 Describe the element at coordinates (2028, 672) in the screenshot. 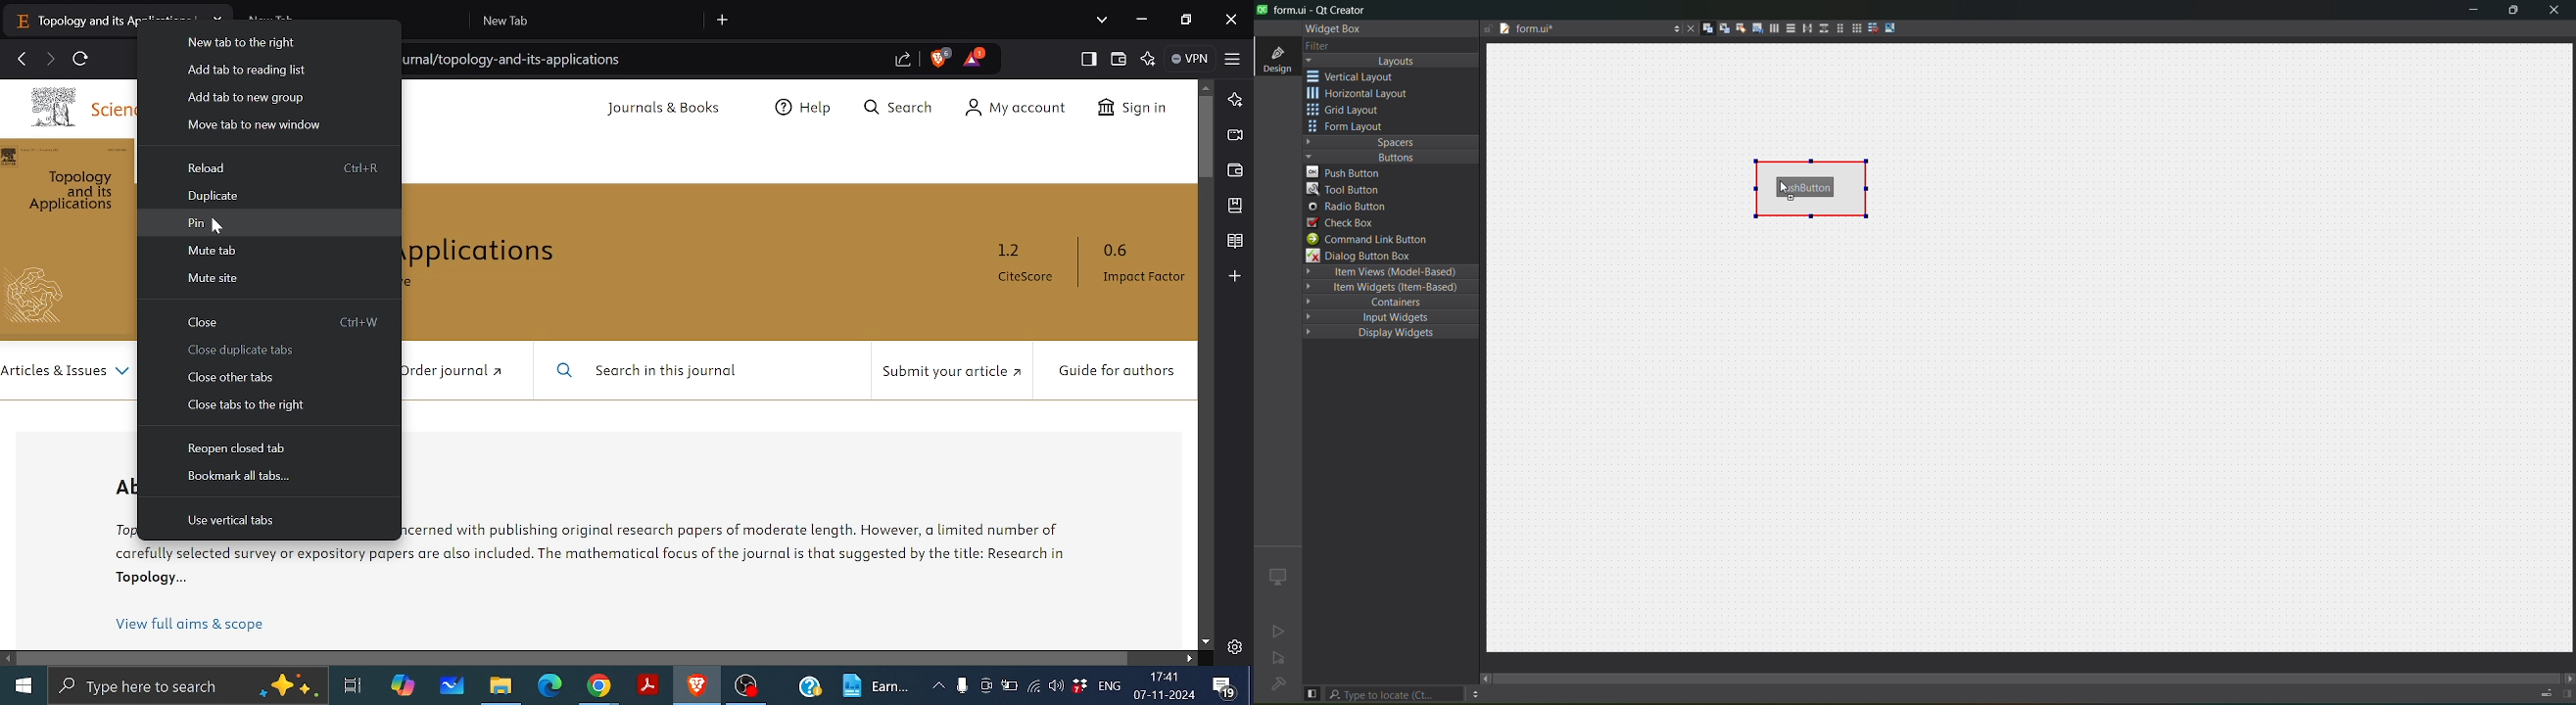

I see `scroll bar` at that location.